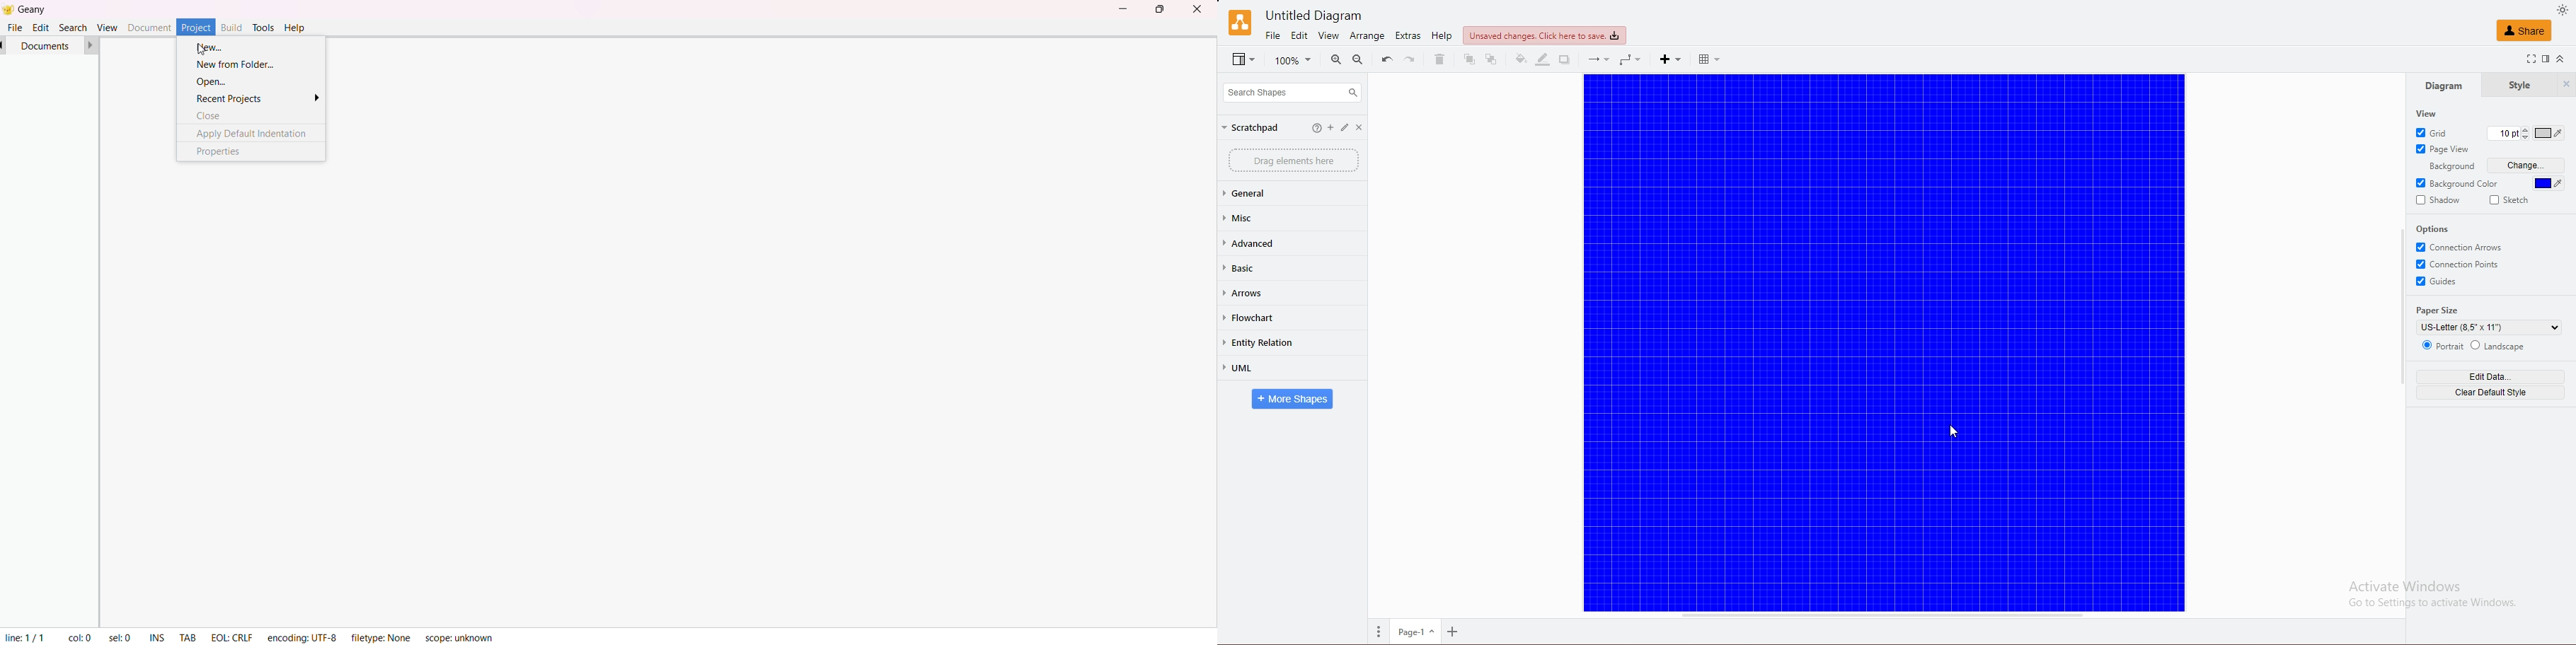  What do you see at coordinates (2546, 59) in the screenshot?
I see `format` at bounding box center [2546, 59].